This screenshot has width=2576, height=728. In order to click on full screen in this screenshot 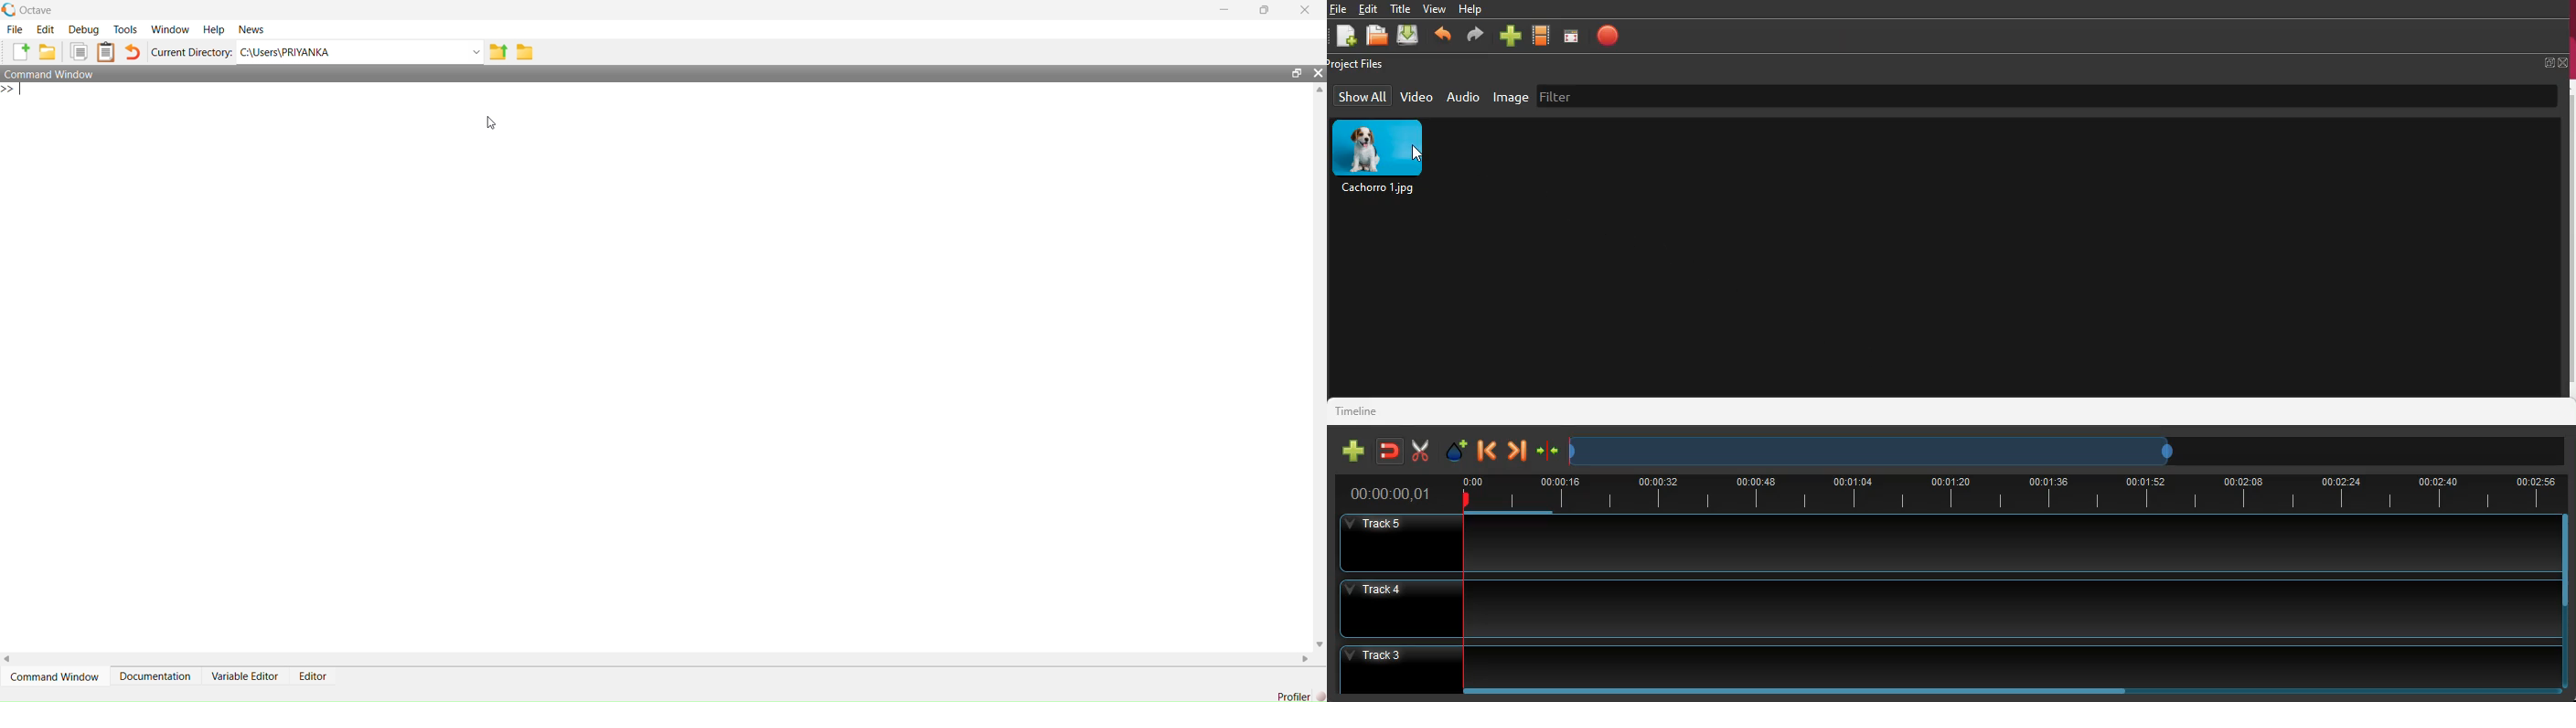, I will do `click(2554, 63)`.